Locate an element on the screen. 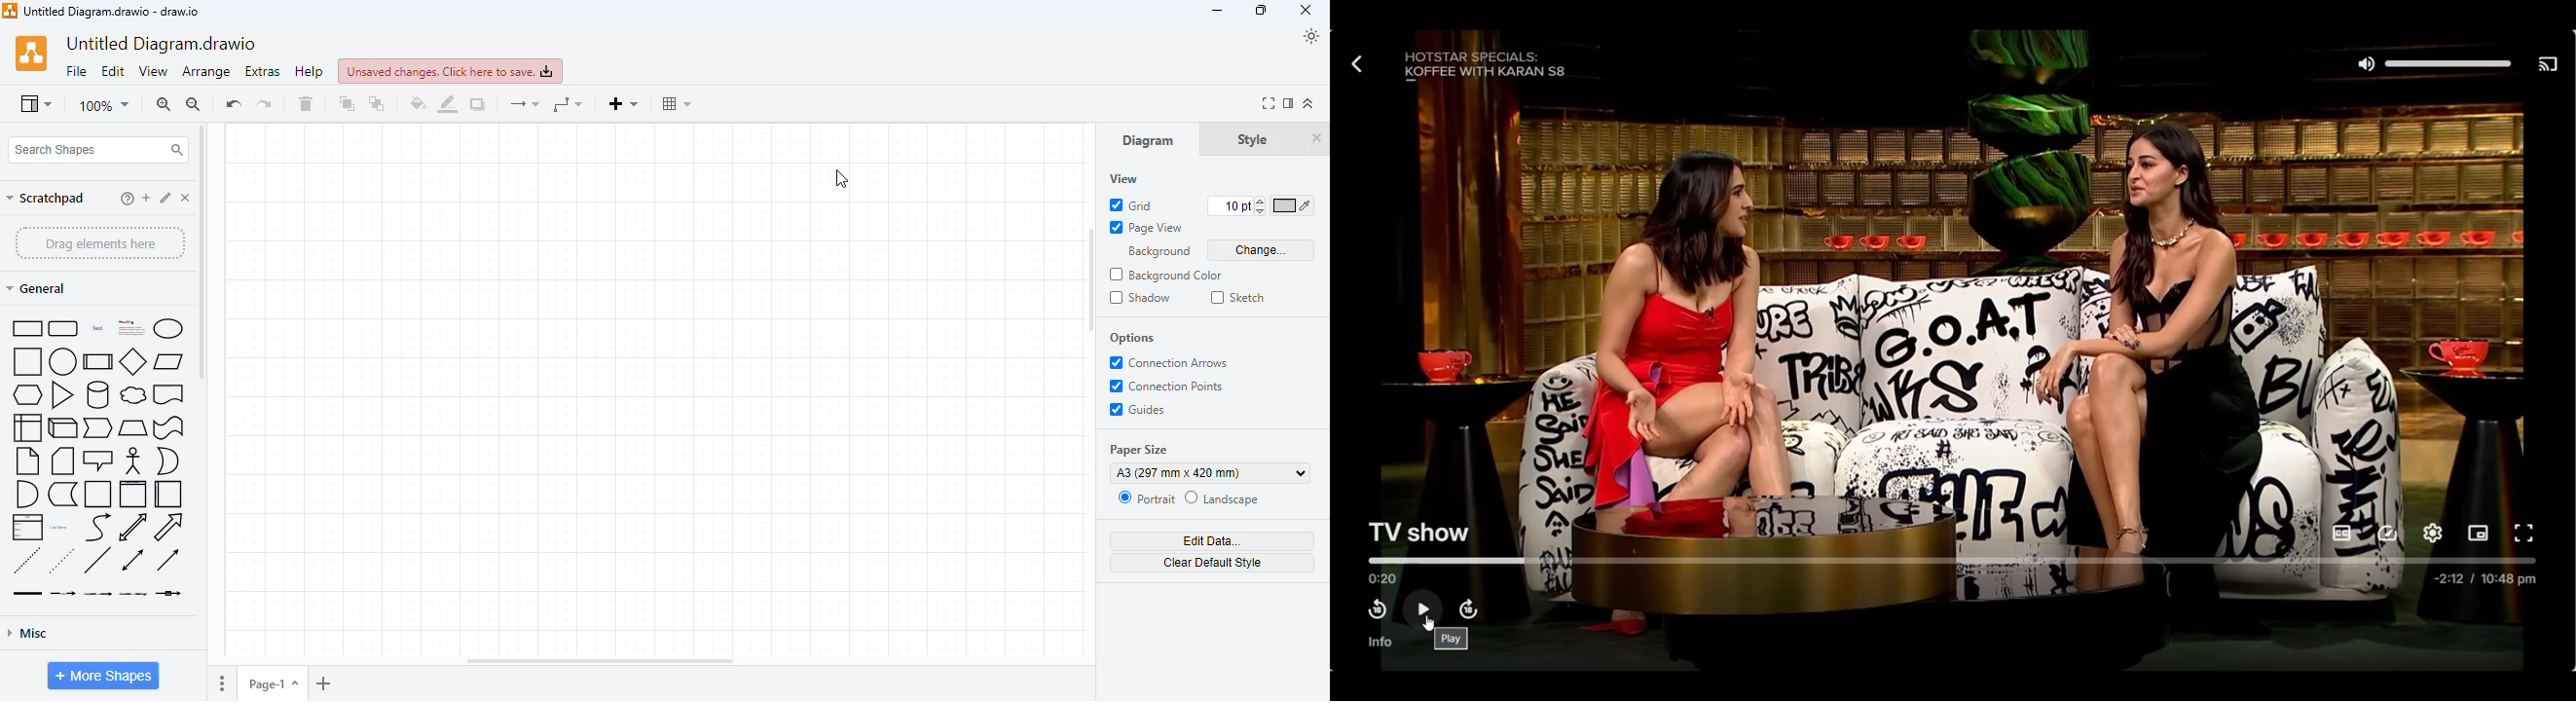  view is located at coordinates (1123, 179).